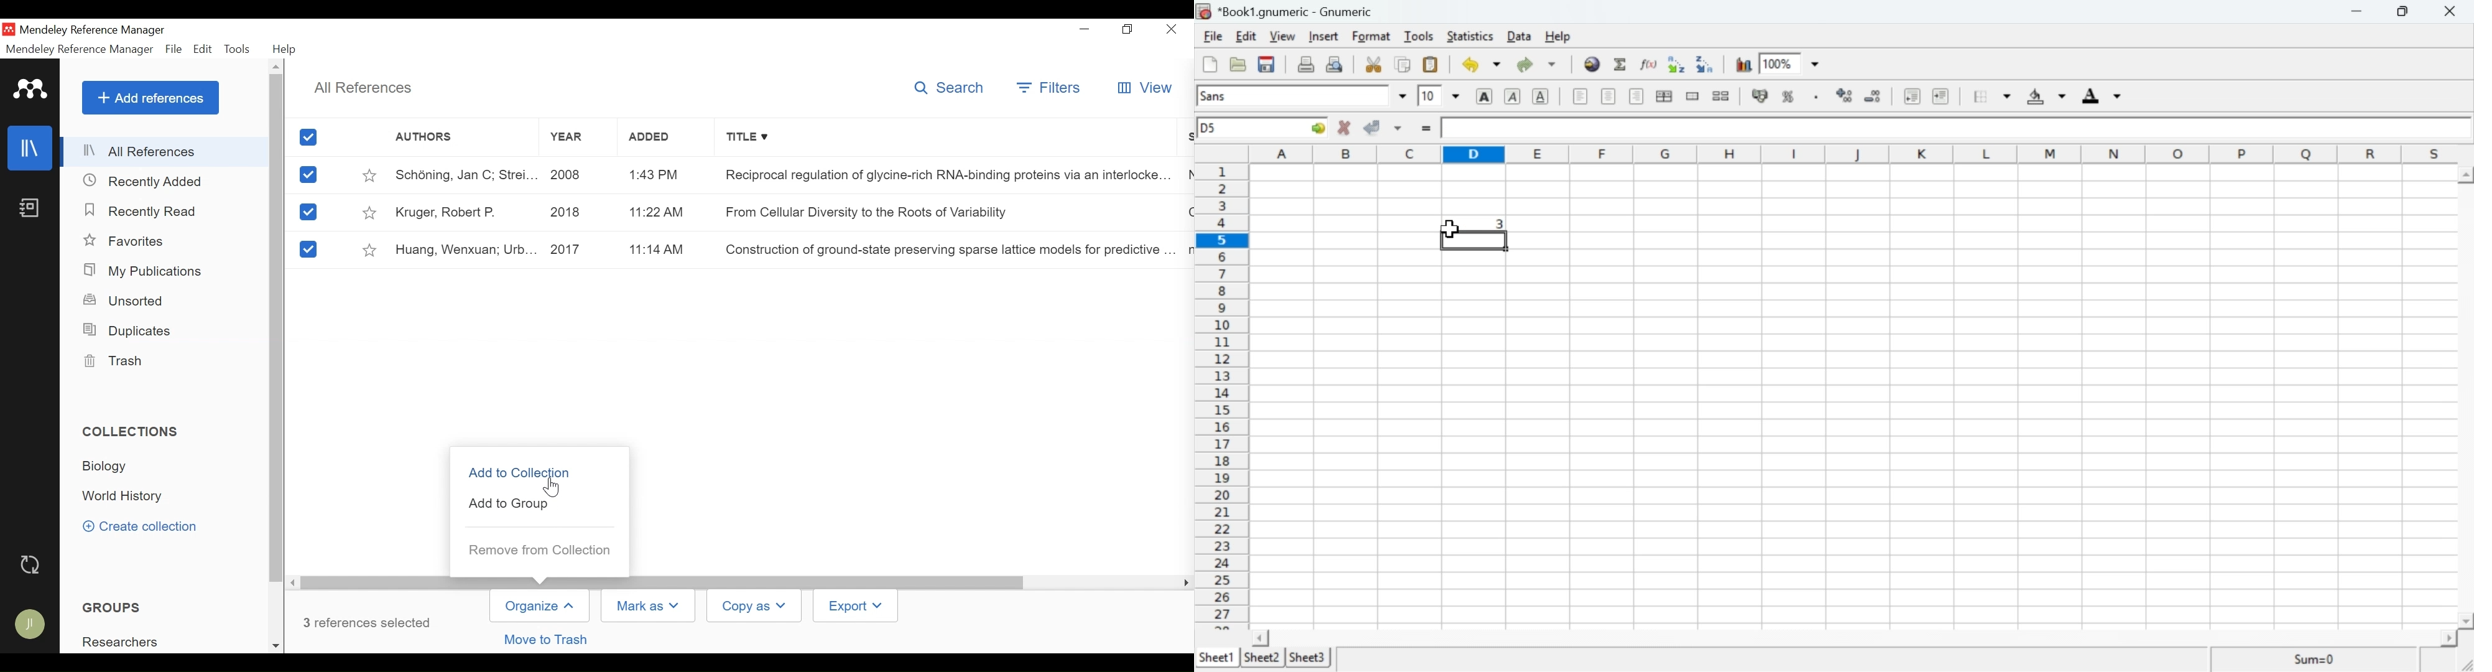 The image size is (2492, 672). What do you see at coordinates (126, 497) in the screenshot?
I see `Collection` at bounding box center [126, 497].